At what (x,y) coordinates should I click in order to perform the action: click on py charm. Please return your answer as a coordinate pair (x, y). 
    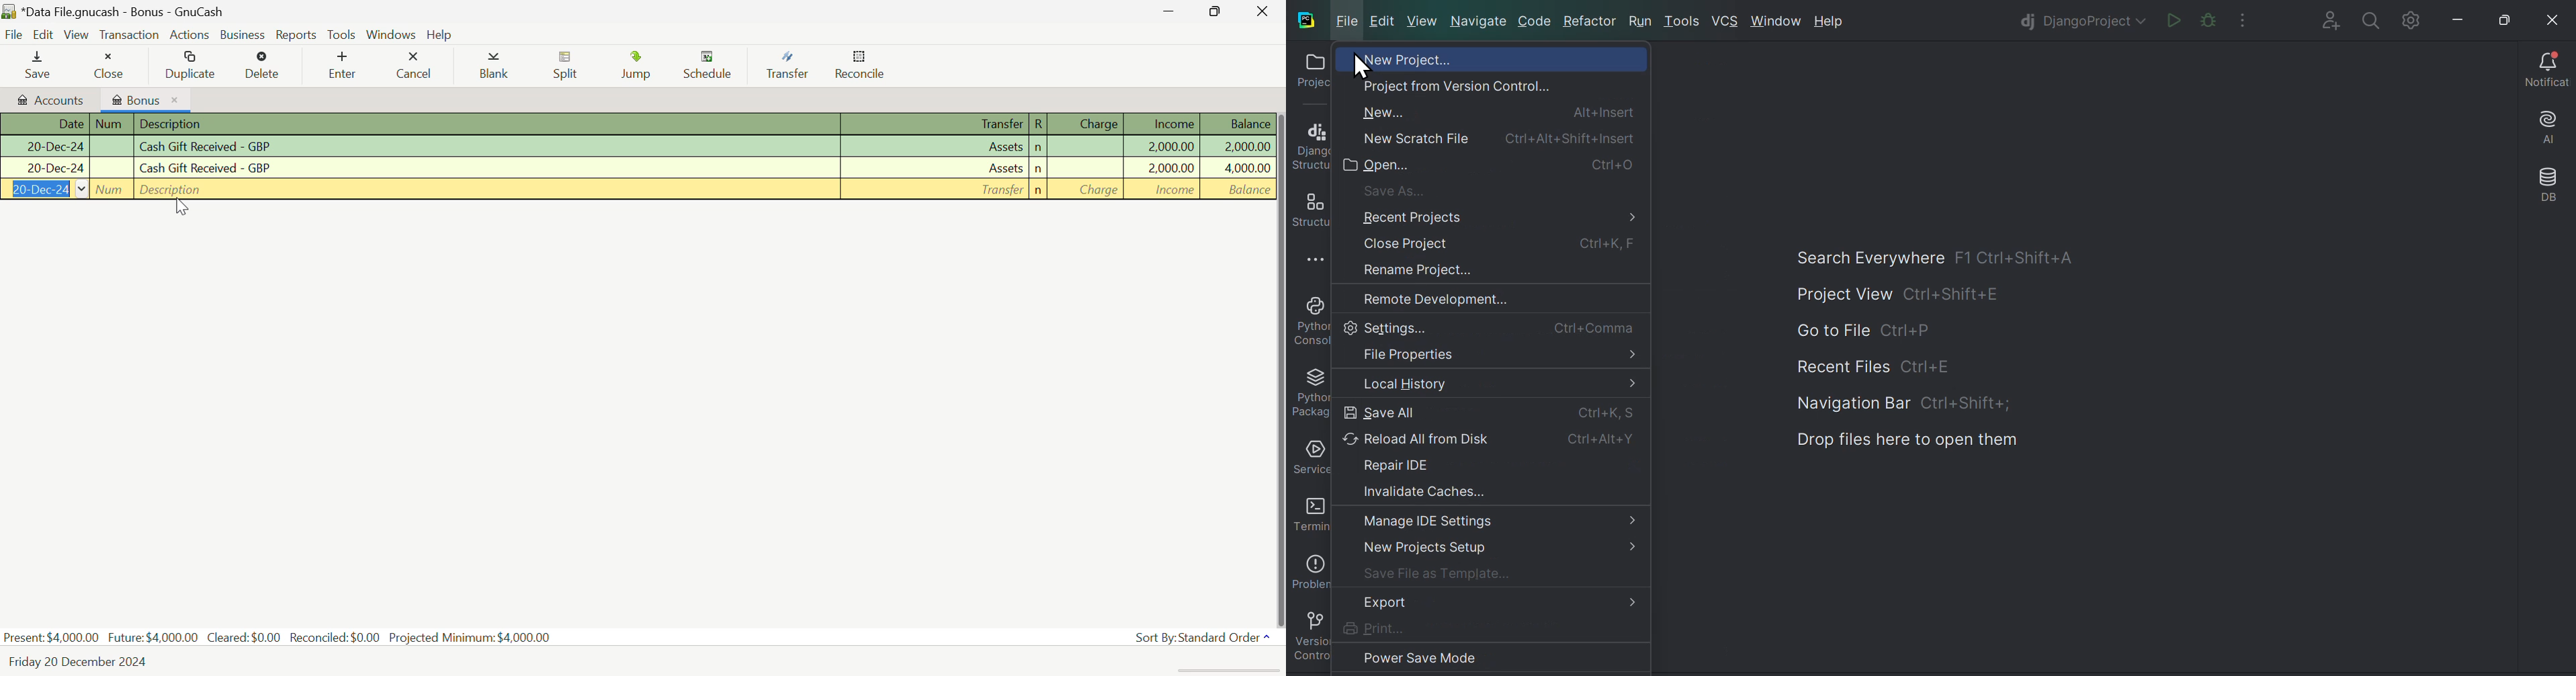
    Looking at the image, I should click on (1307, 18).